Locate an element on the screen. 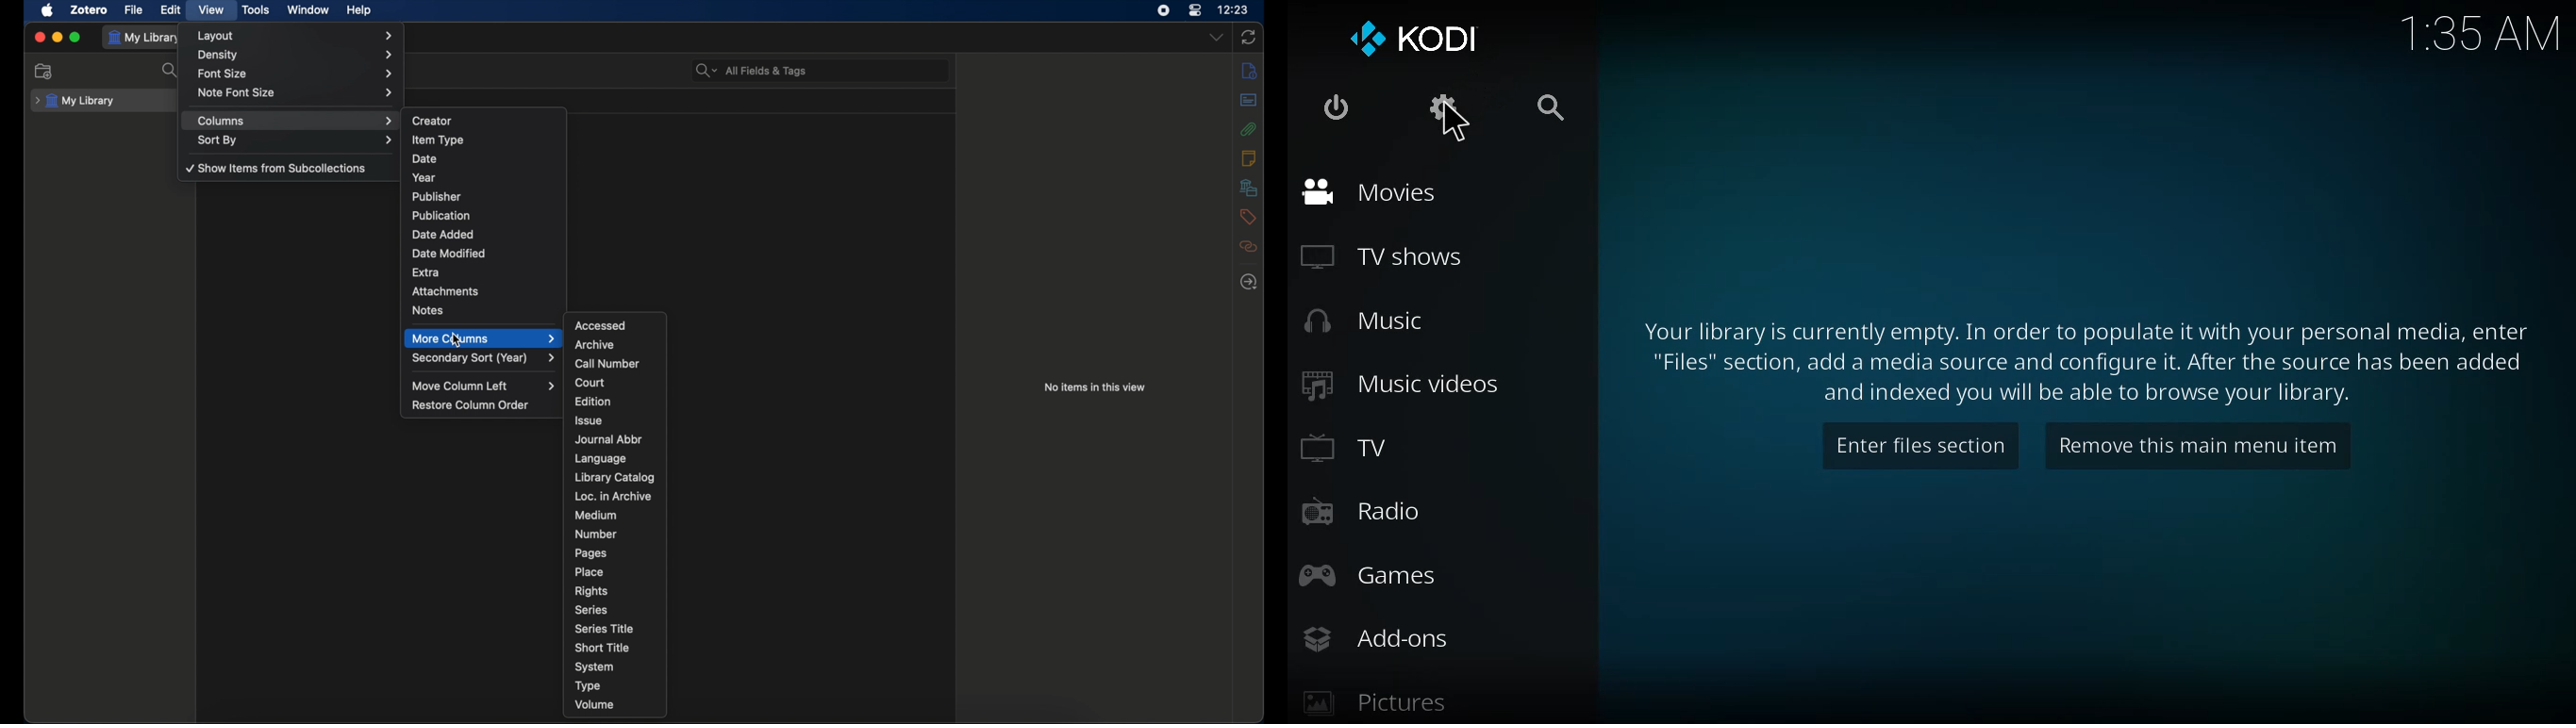 The image size is (2576, 728). dropdown is located at coordinates (1217, 37).